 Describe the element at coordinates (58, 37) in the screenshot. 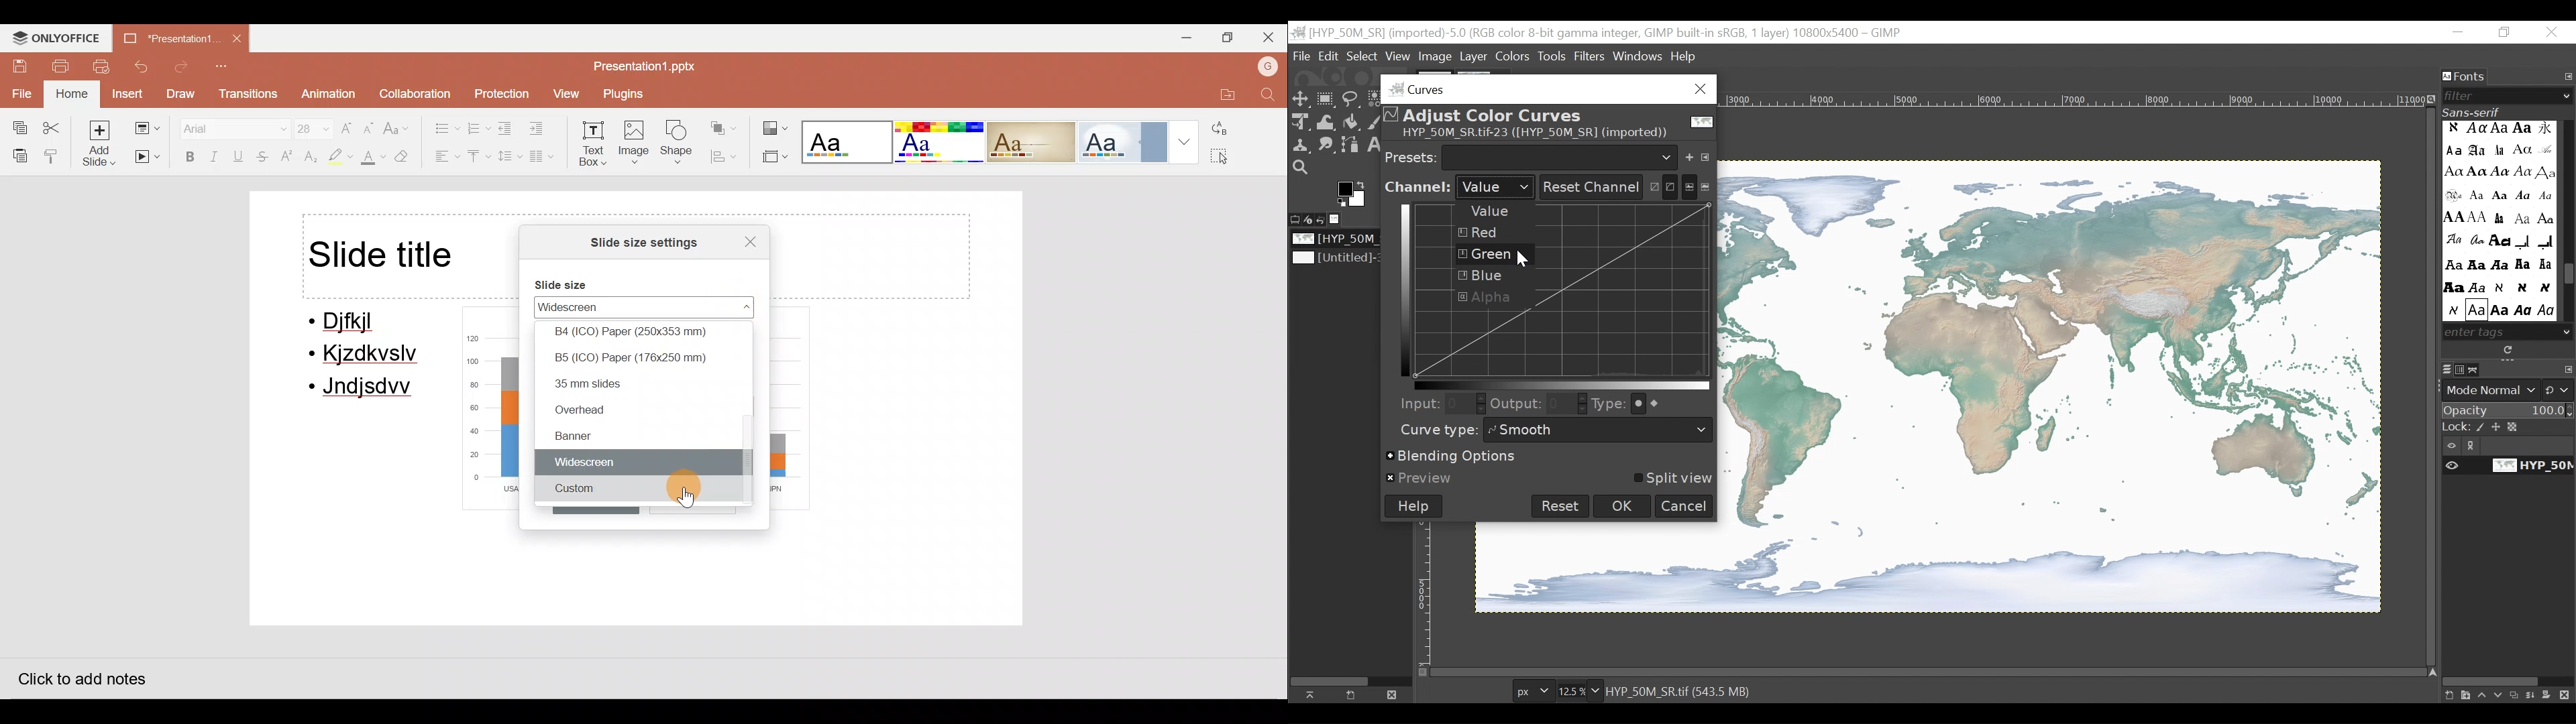

I see `ONLYOFFICE` at that location.